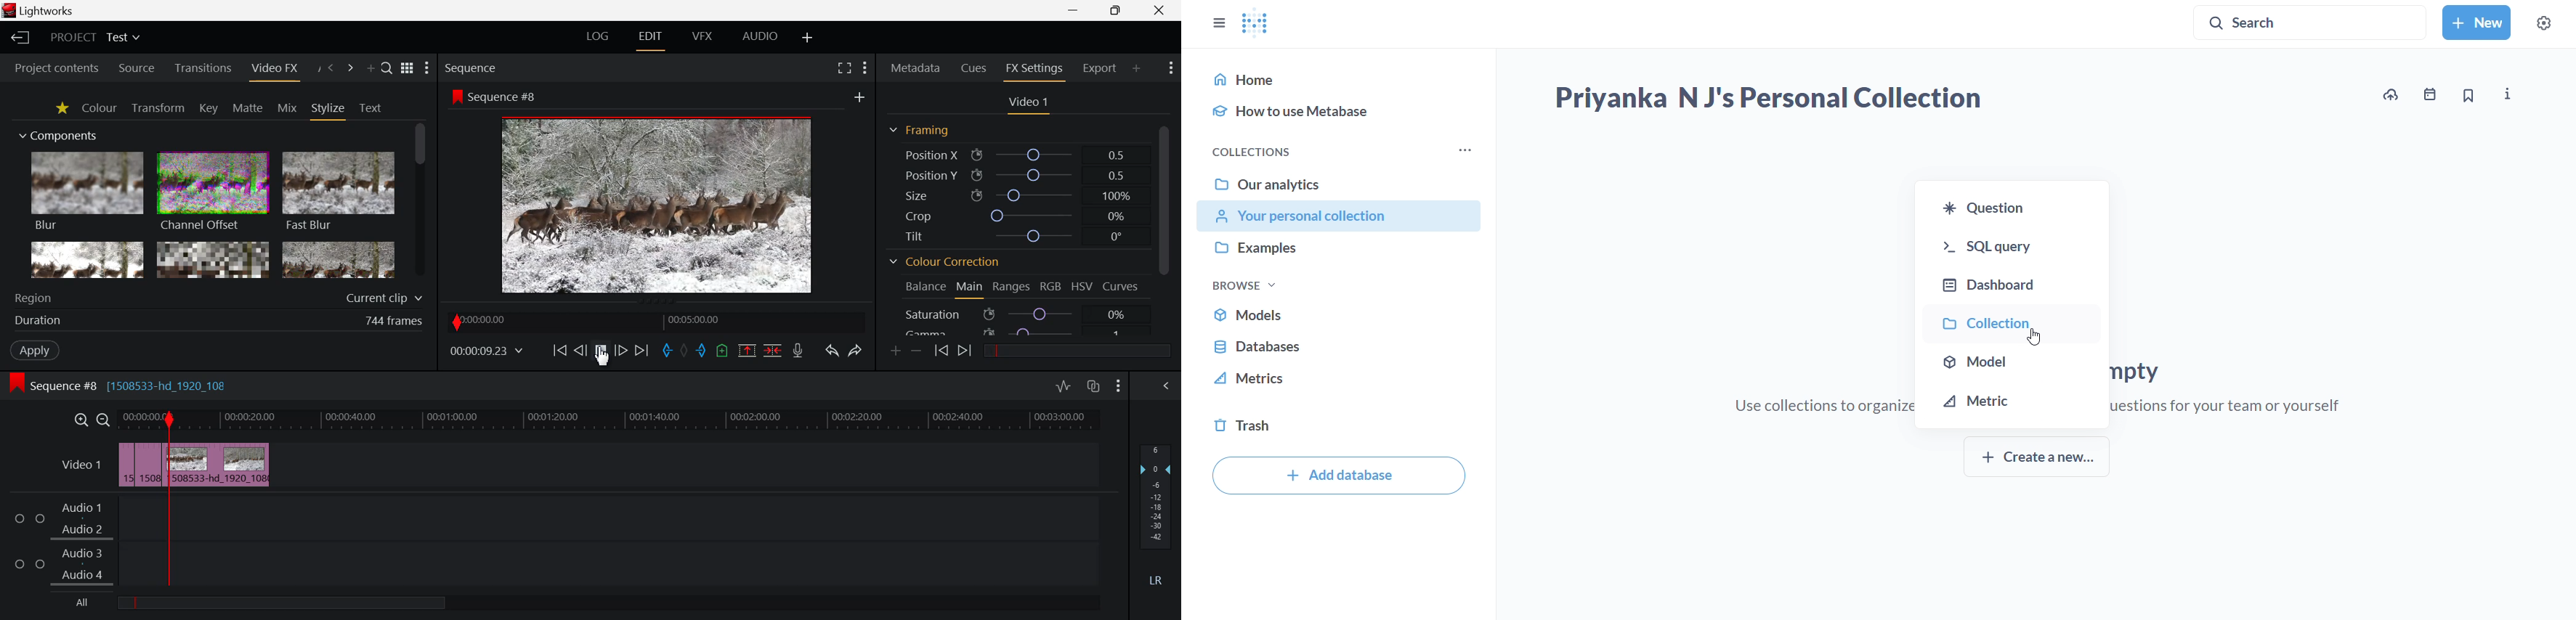 This screenshot has width=2576, height=644. Describe the element at coordinates (420, 202) in the screenshot. I see `Scroll Bar` at that location.